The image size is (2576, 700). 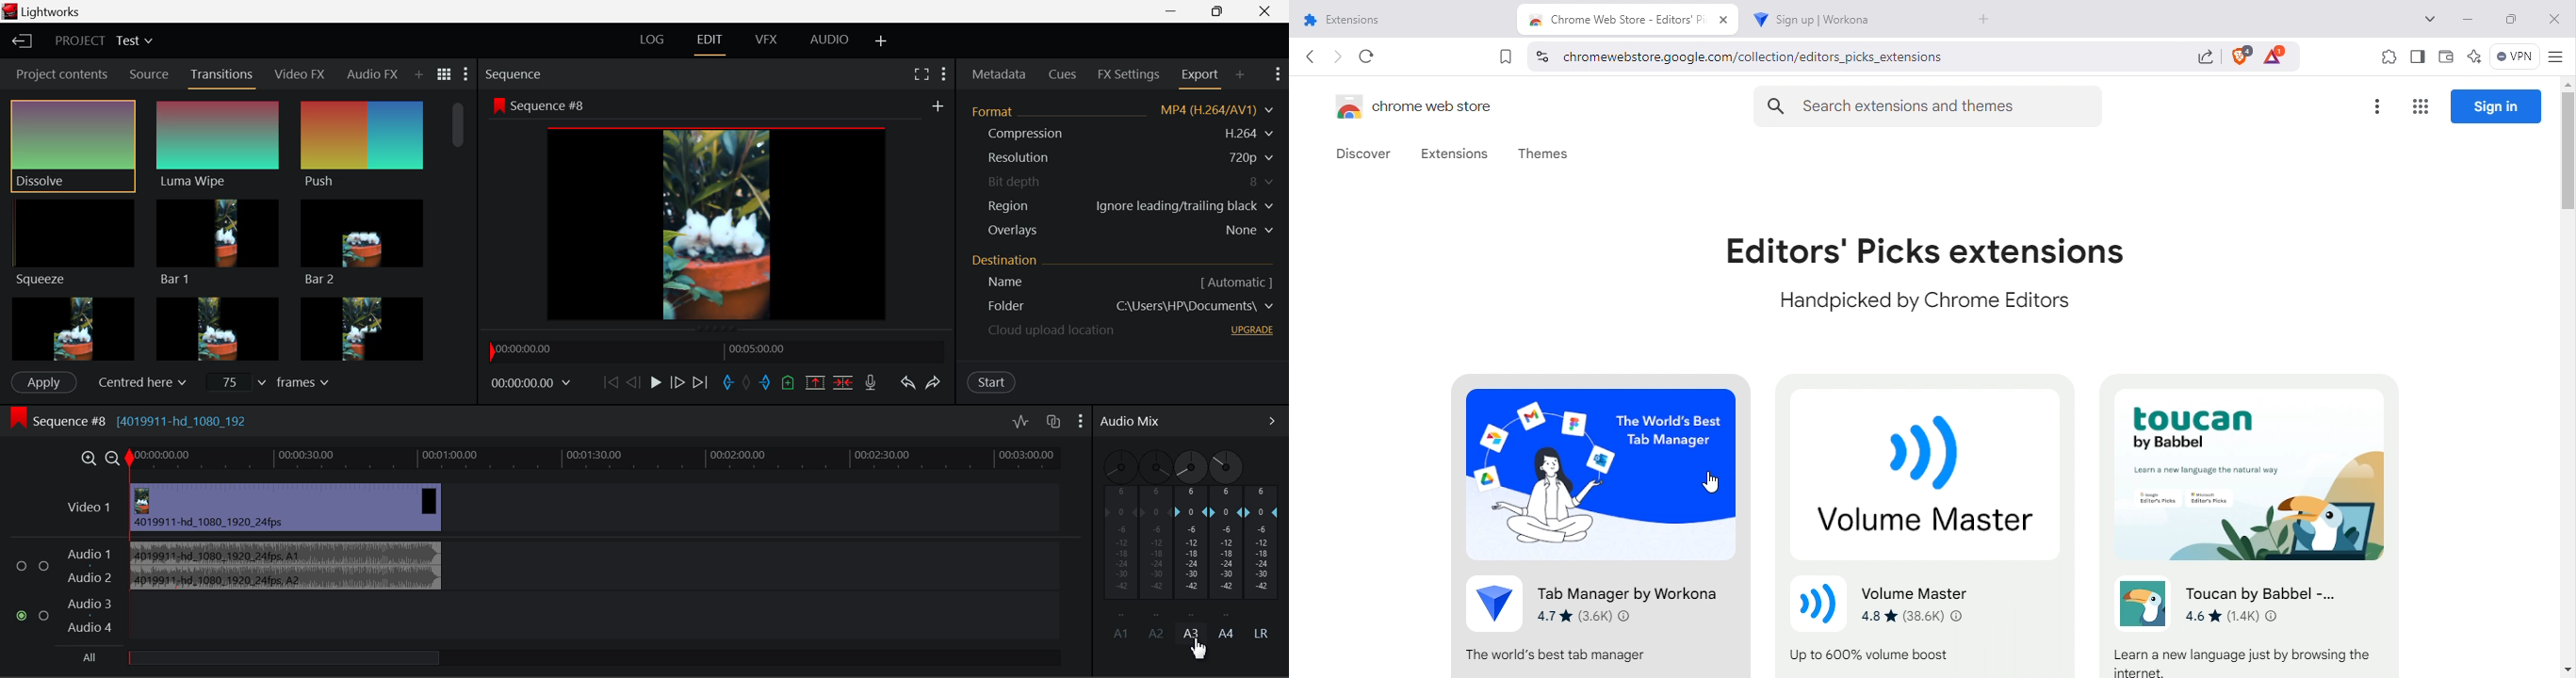 What do you see at coordinates (907, 382) in the screenshot?
I see `Undo` at bounding box center [907, 382].